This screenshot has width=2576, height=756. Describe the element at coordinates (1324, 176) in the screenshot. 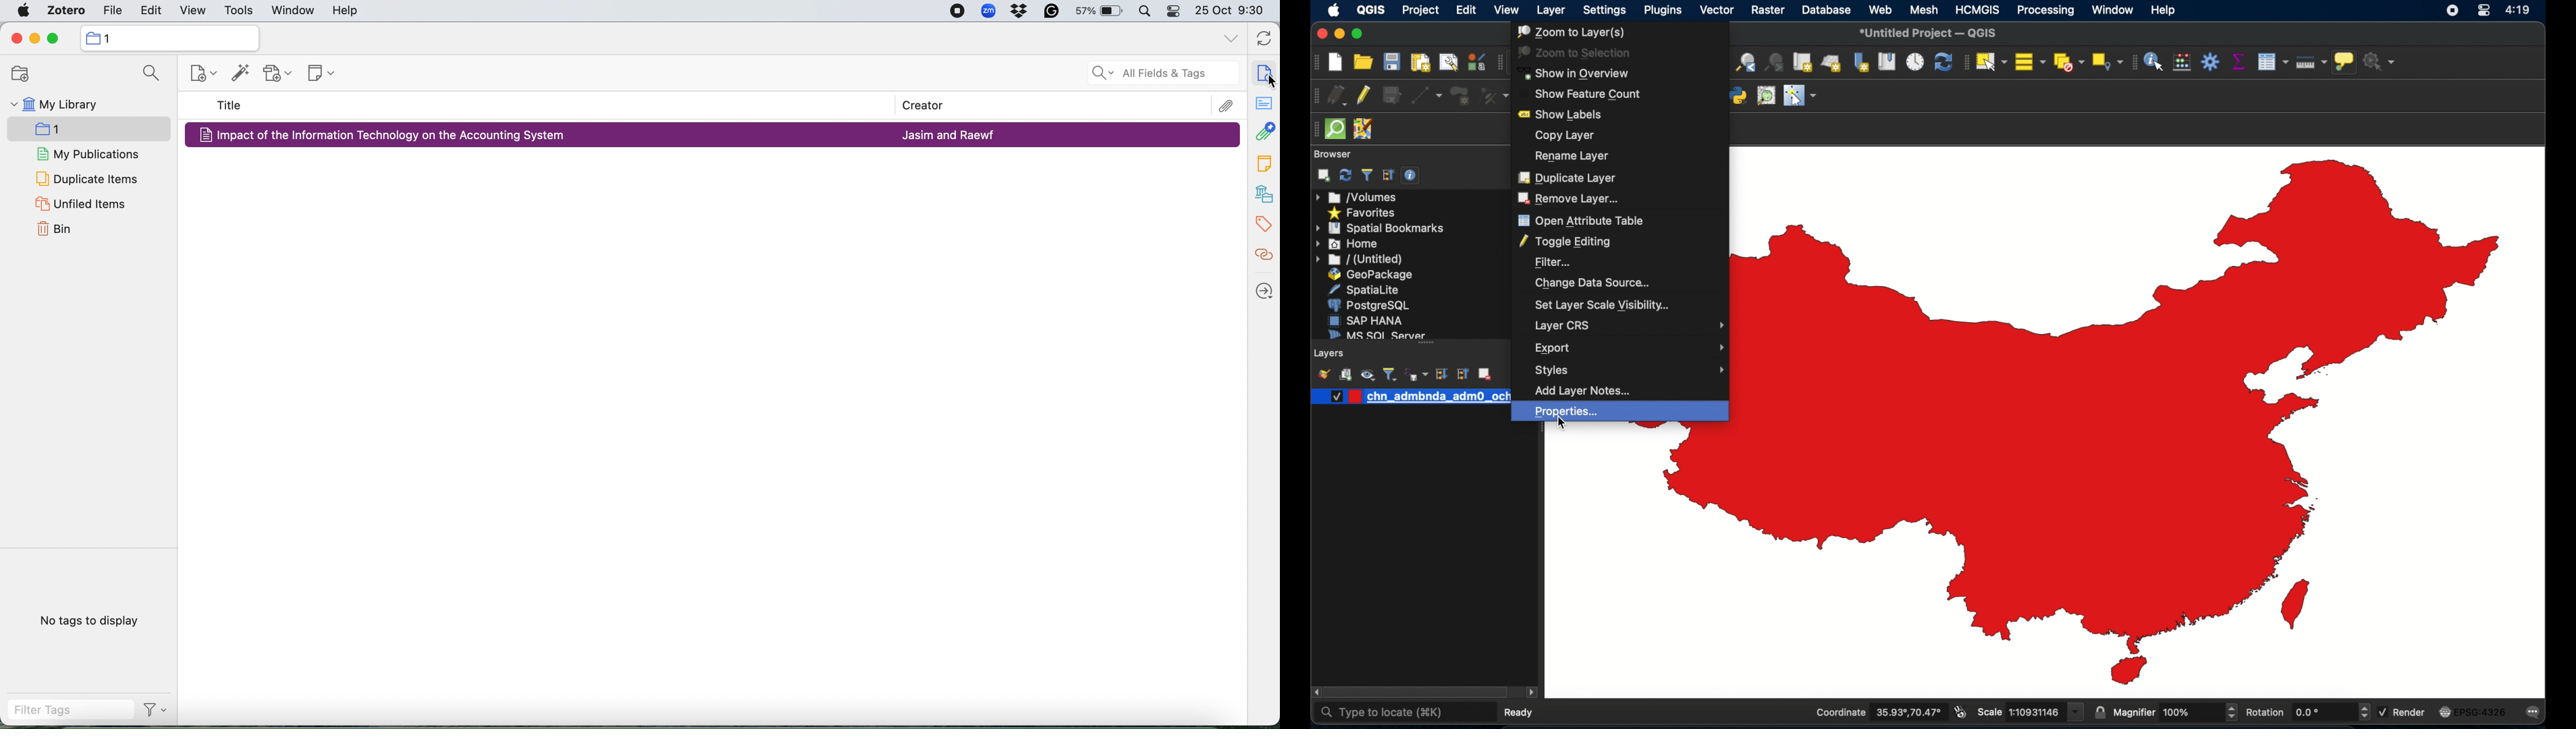

I see `add selected layers` at that location.